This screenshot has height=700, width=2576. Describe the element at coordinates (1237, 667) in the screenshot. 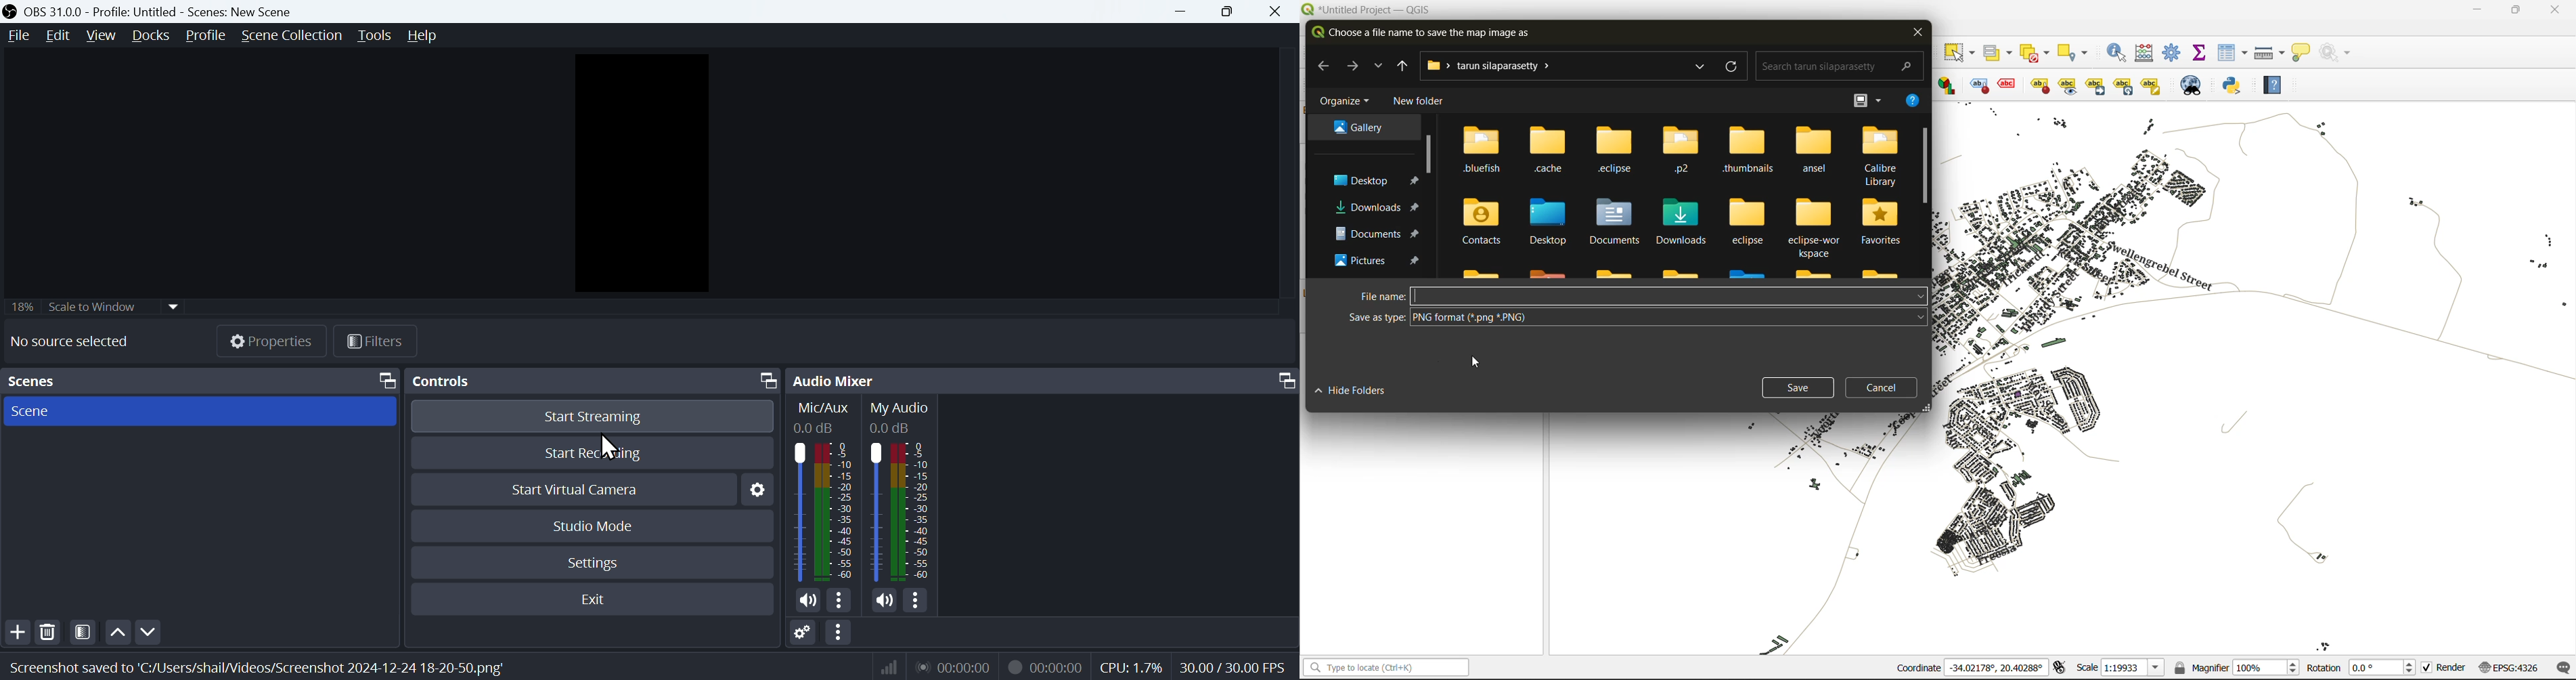

I see `30.00/30.00 FPS` at that location.